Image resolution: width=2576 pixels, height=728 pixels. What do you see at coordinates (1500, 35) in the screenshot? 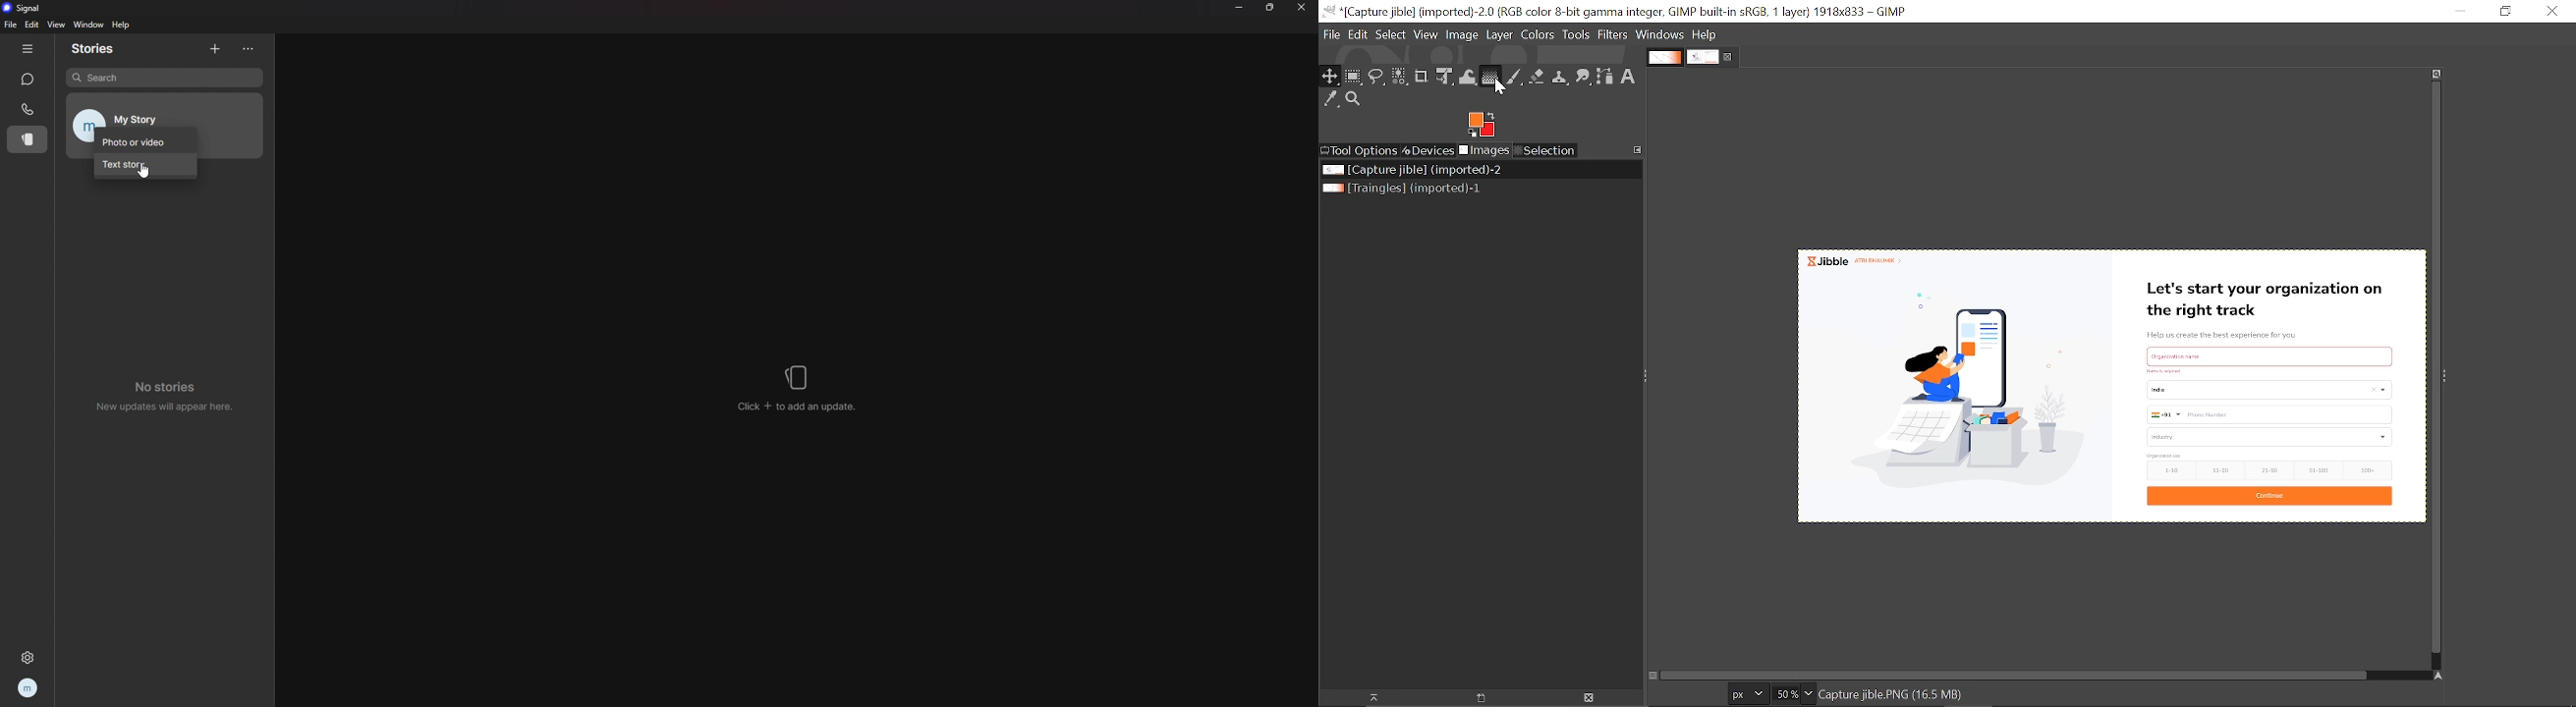
I see `Layer` at bounding box center [1500, 35].